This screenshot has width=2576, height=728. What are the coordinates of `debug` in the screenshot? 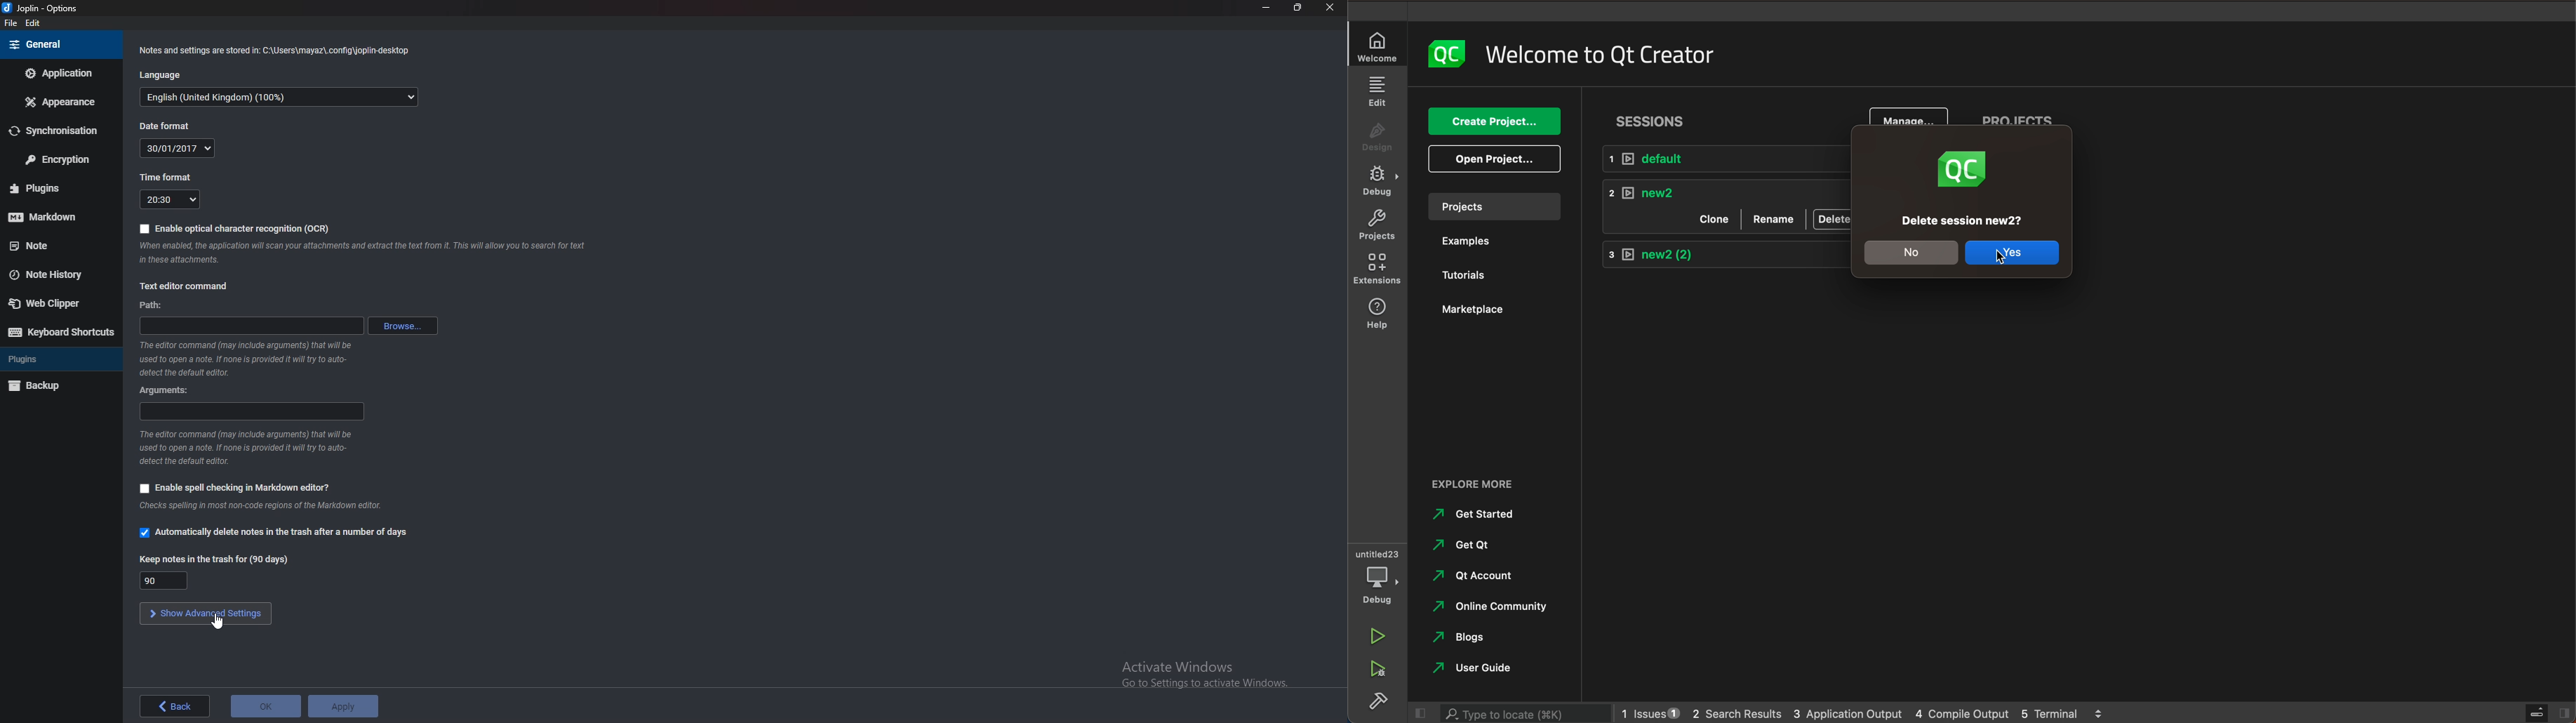 It's located at (1377, 576).